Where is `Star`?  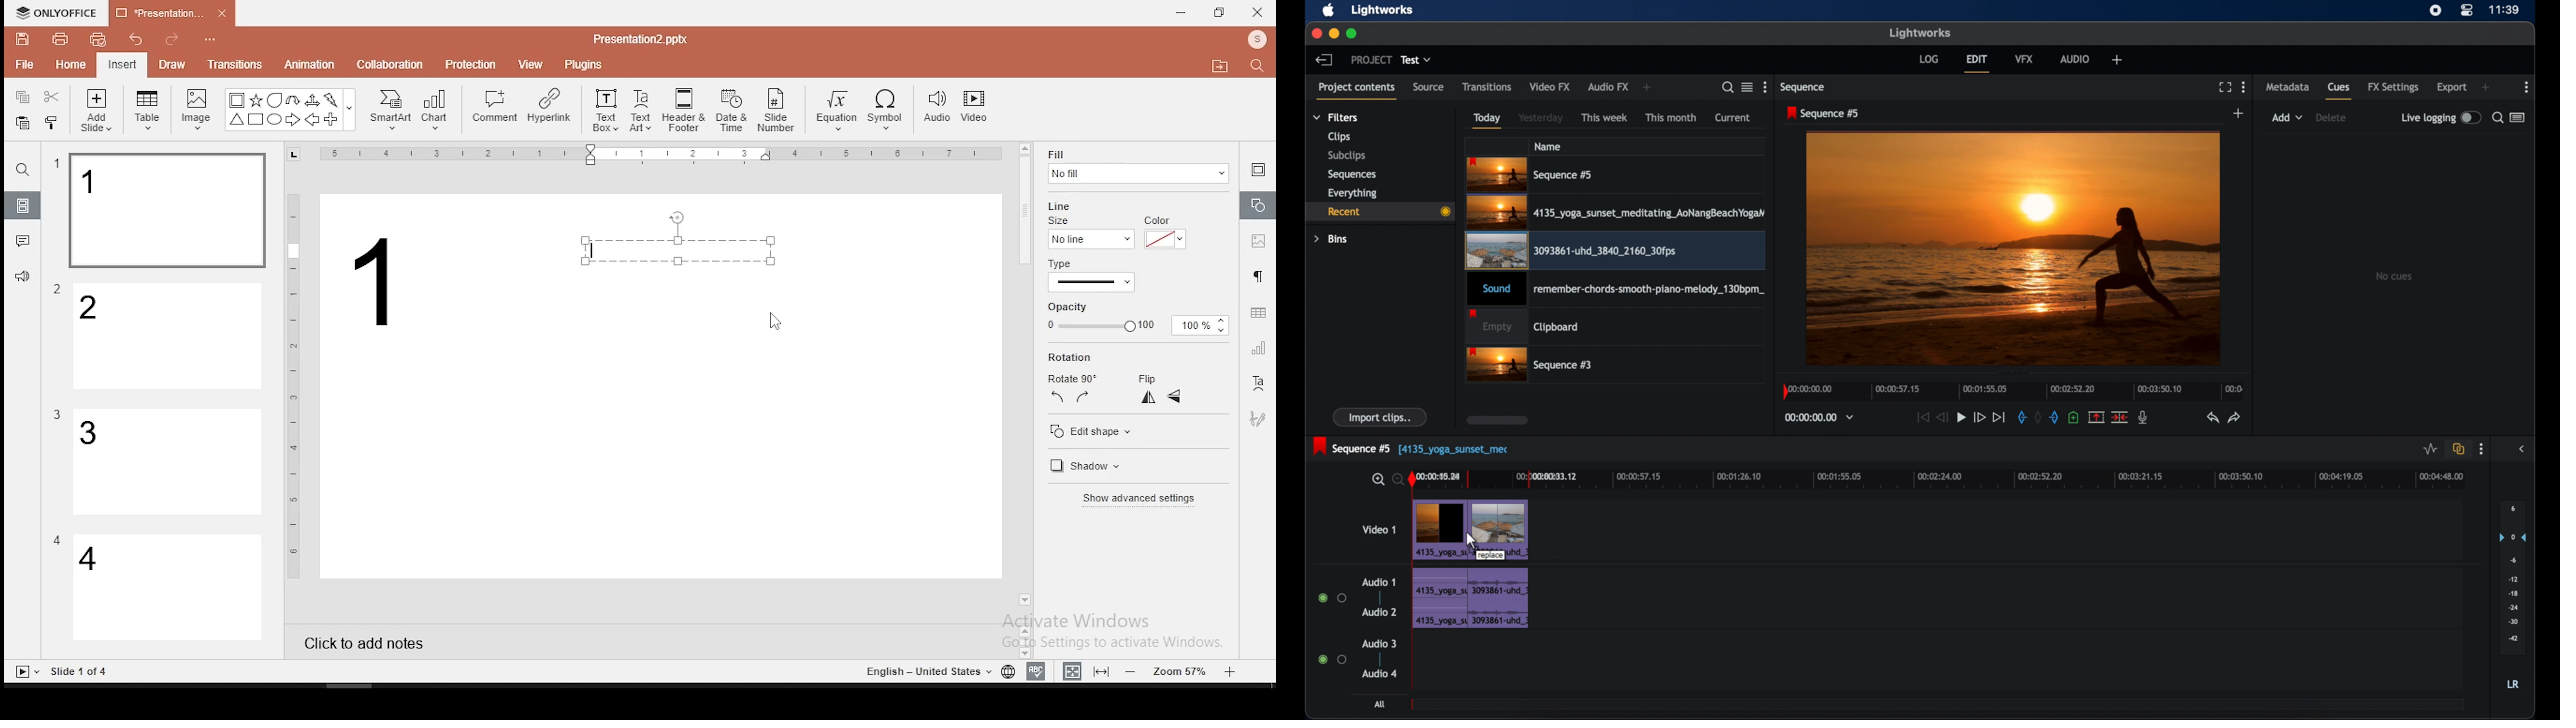
Star is located at coordinates (255, 100).